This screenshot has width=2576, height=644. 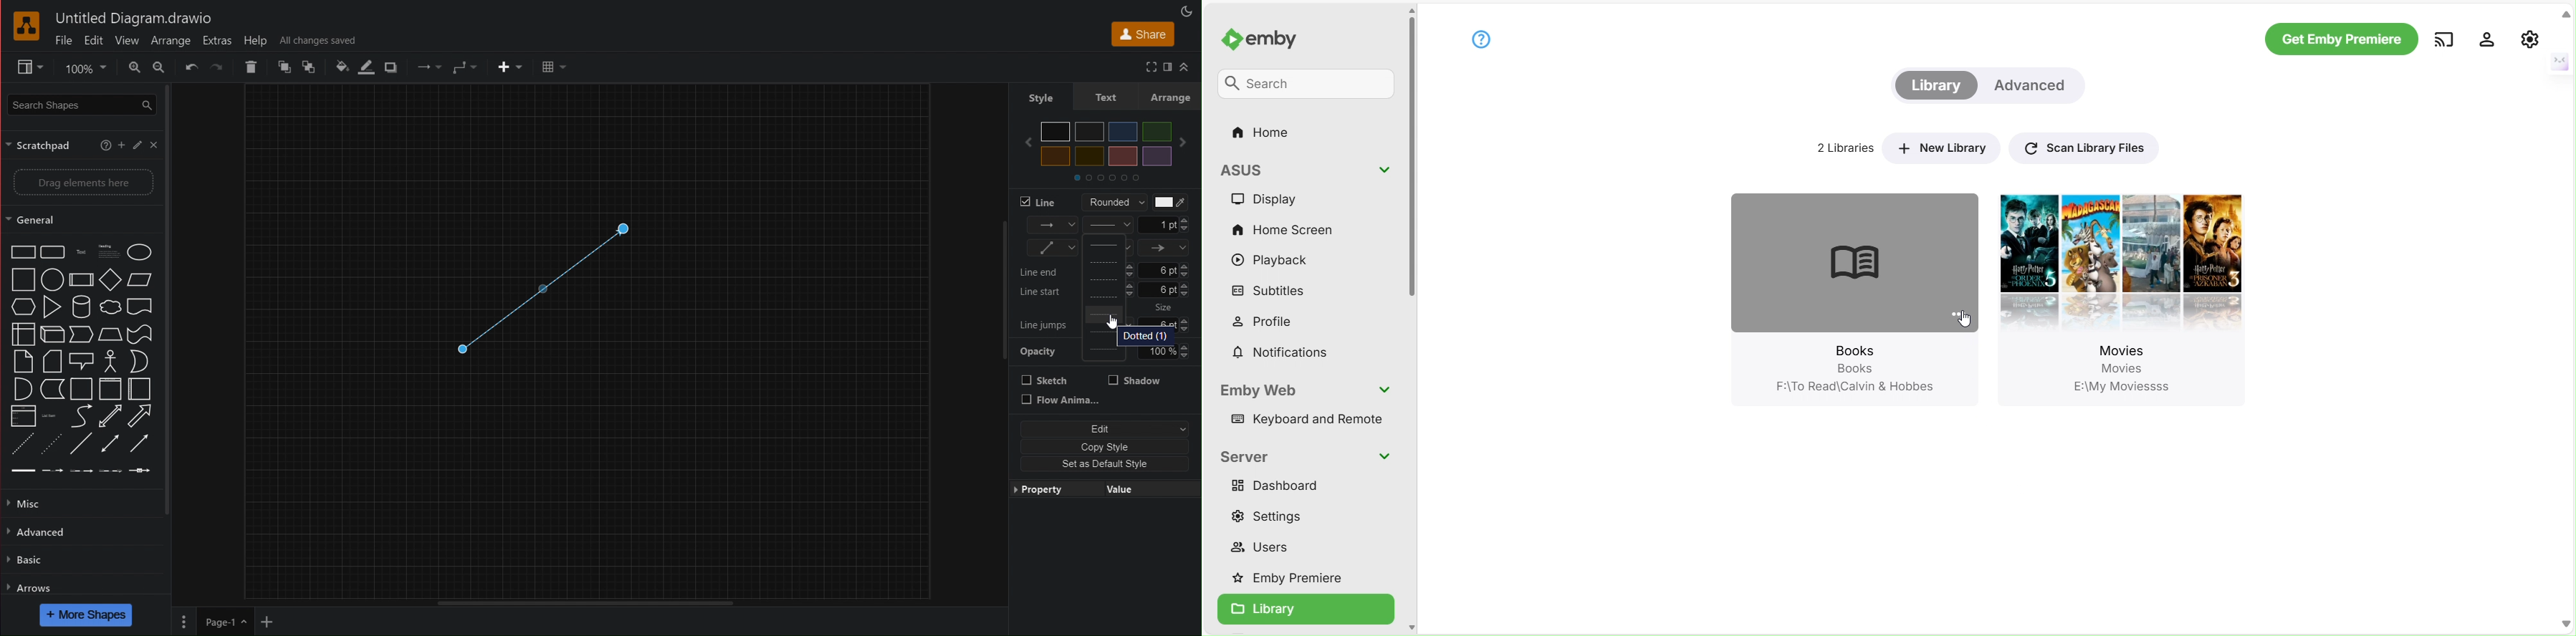 I want to click on Line Type, so click(x=1108, y=225).